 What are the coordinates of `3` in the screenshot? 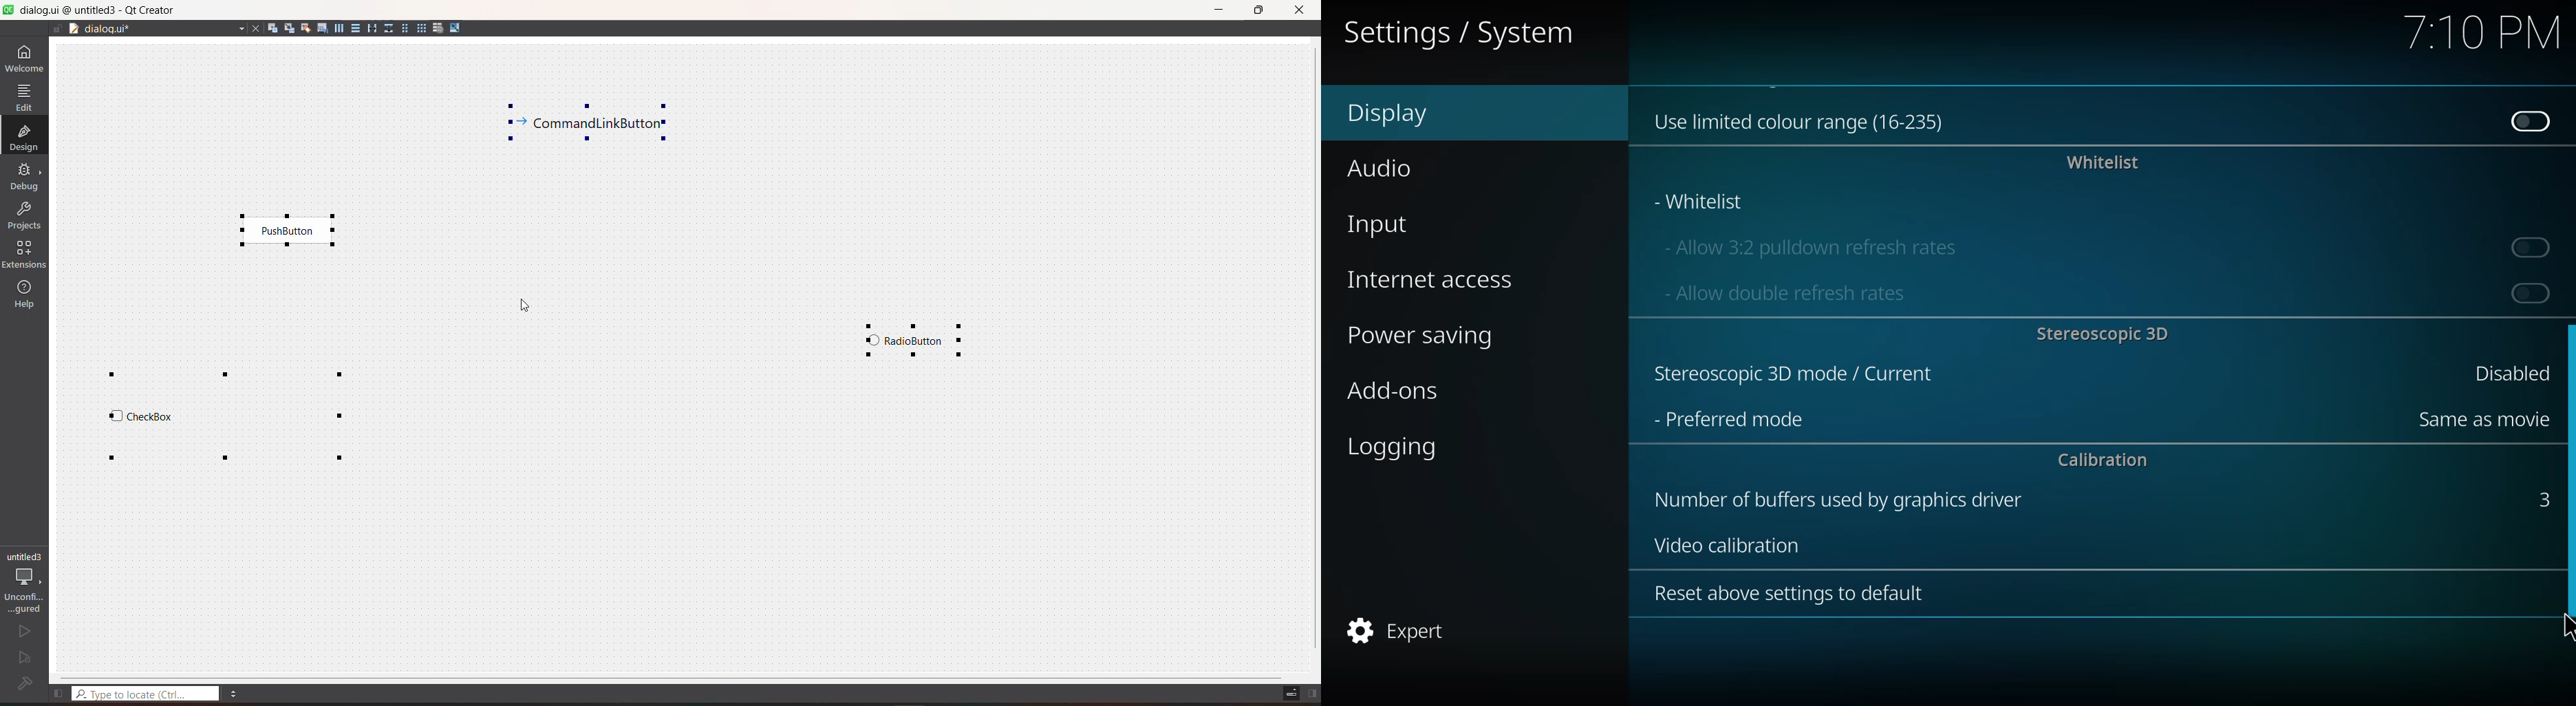 It's located at (2539, 497).